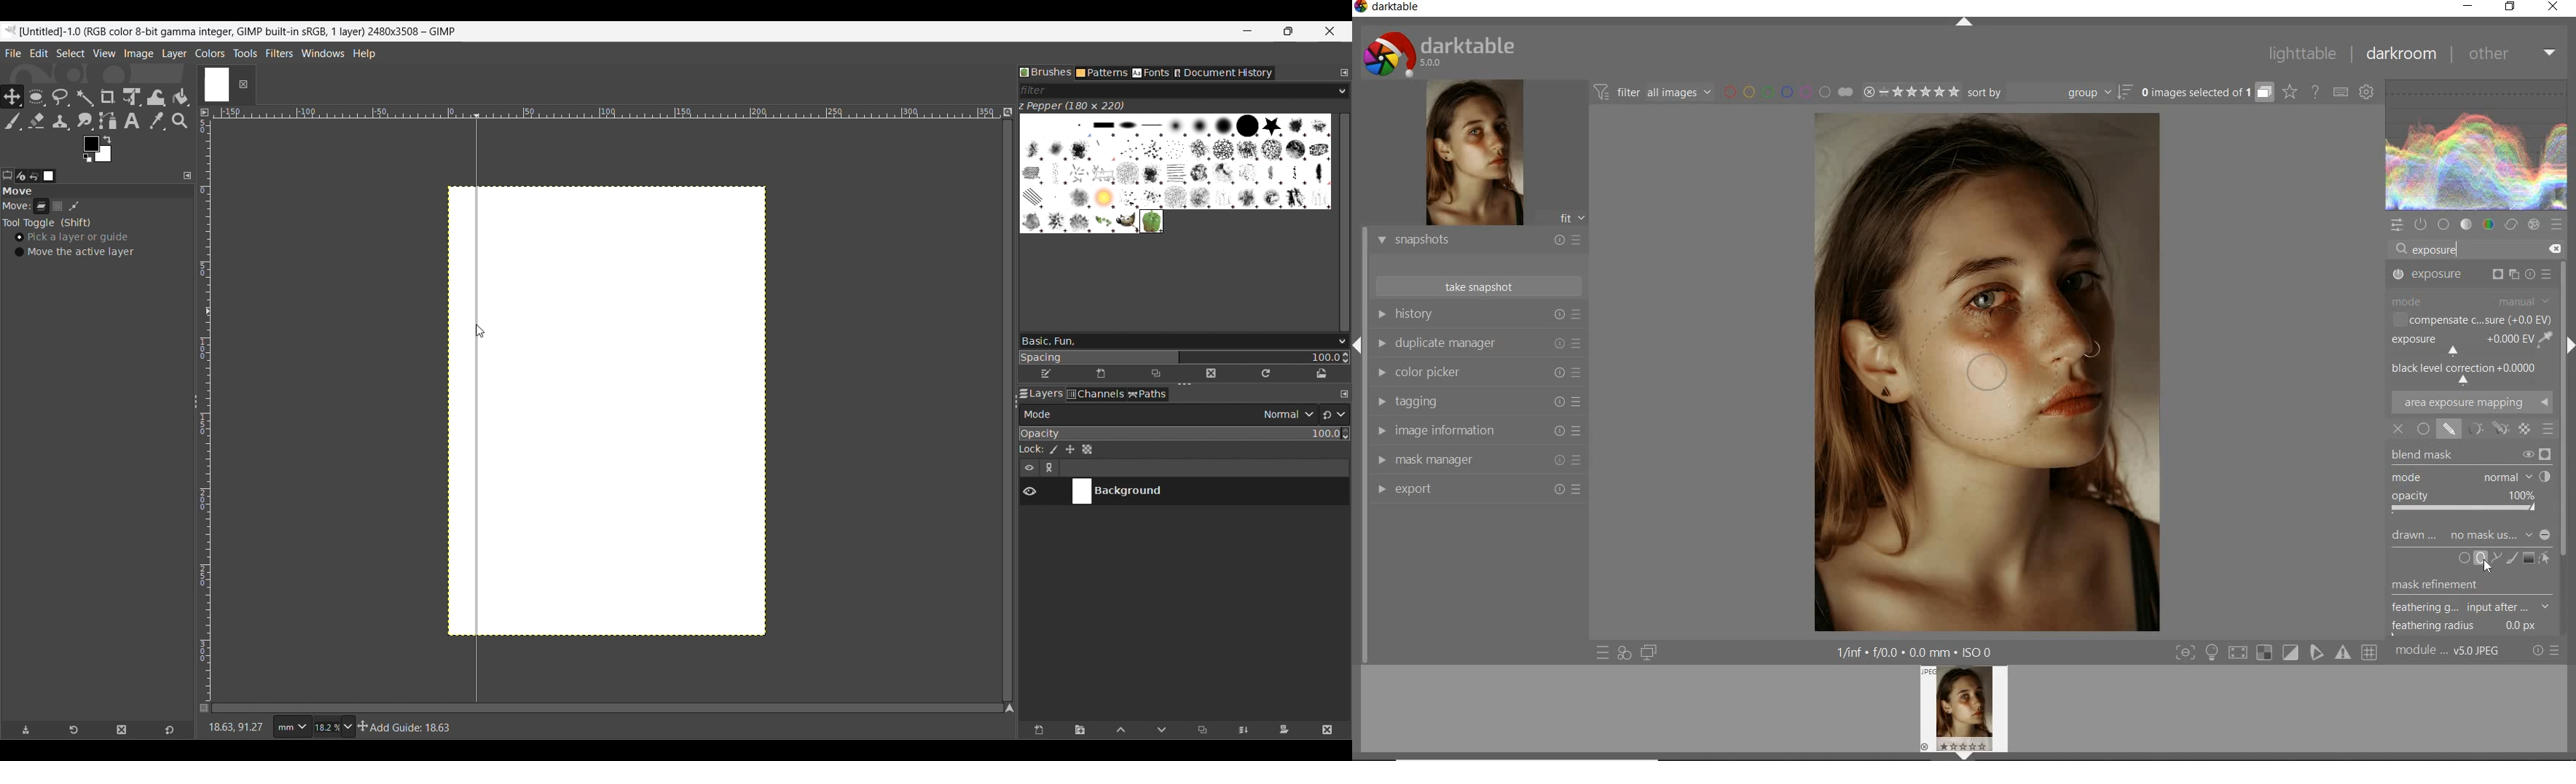 The width and height of the screenshot is (2576, 784). What do you see at coordinates (181, 121) in the screenshot?
I see `Zoom tool` at bounding box center [181, 121].